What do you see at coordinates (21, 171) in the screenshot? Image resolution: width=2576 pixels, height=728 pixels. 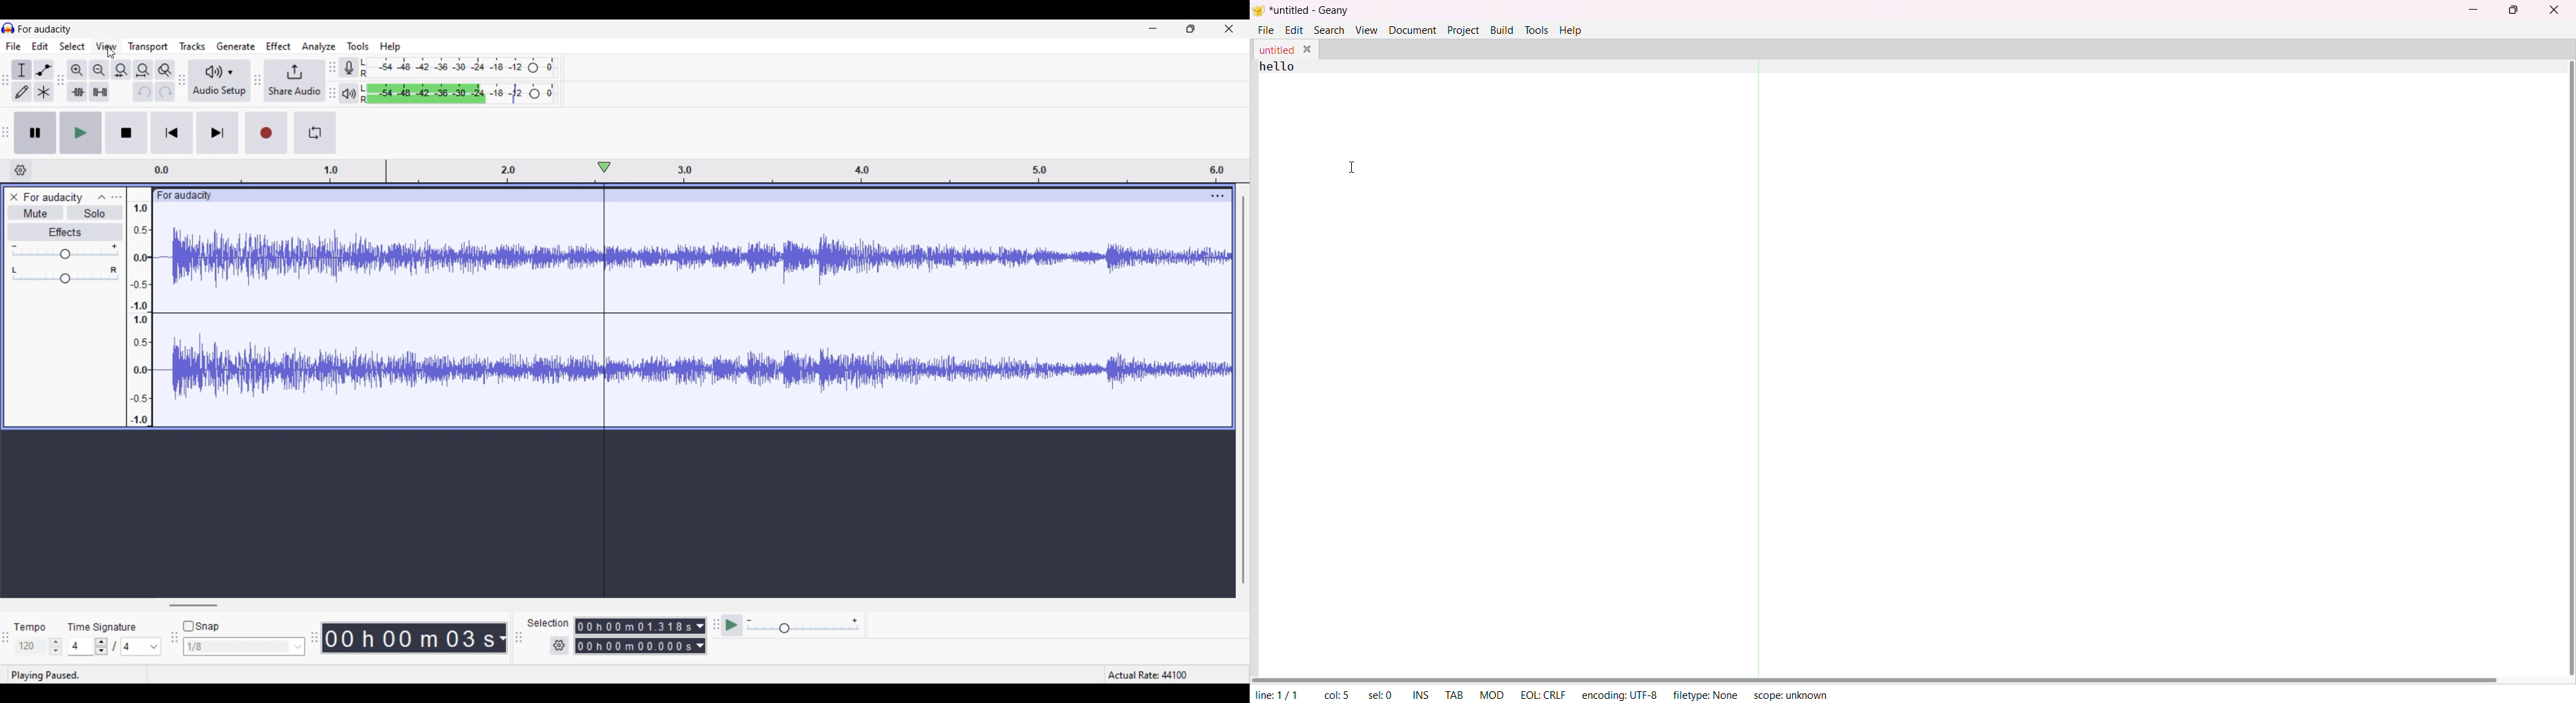 I see `Timeline settings` at bounding box center [21, 171].